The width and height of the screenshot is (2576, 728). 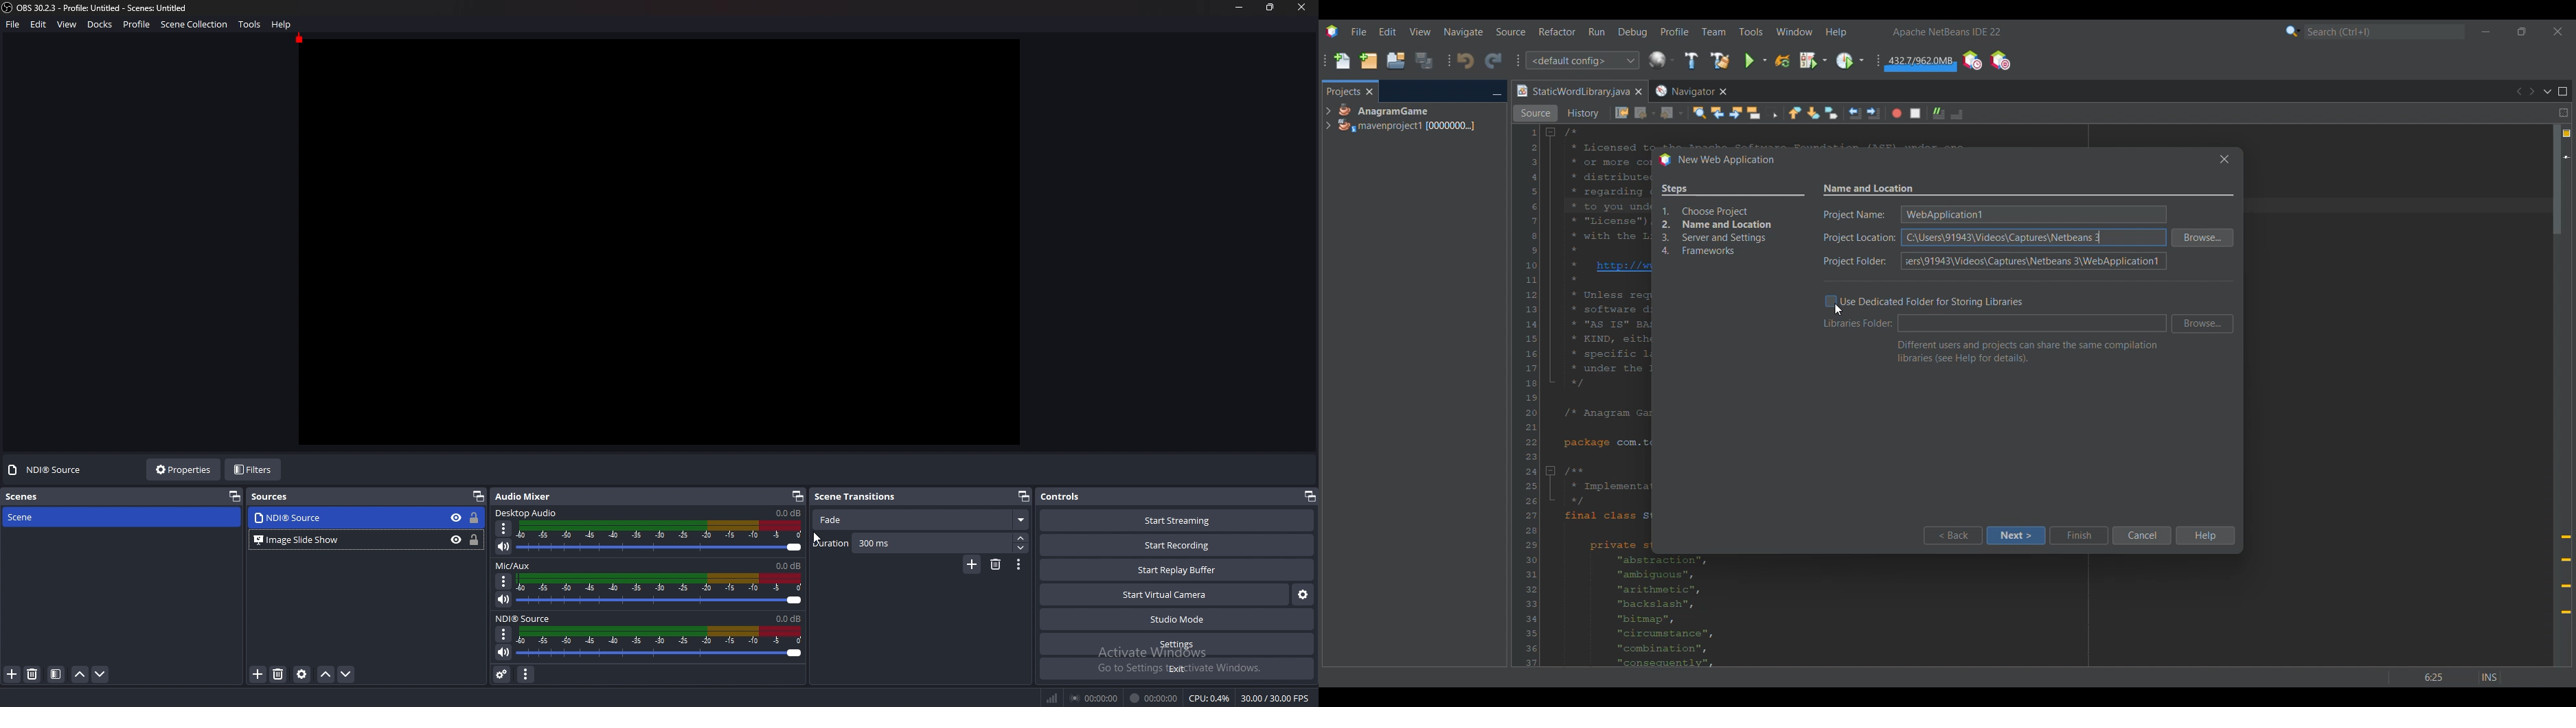 I want to click on increase duration, so click(x=1021, y=538).